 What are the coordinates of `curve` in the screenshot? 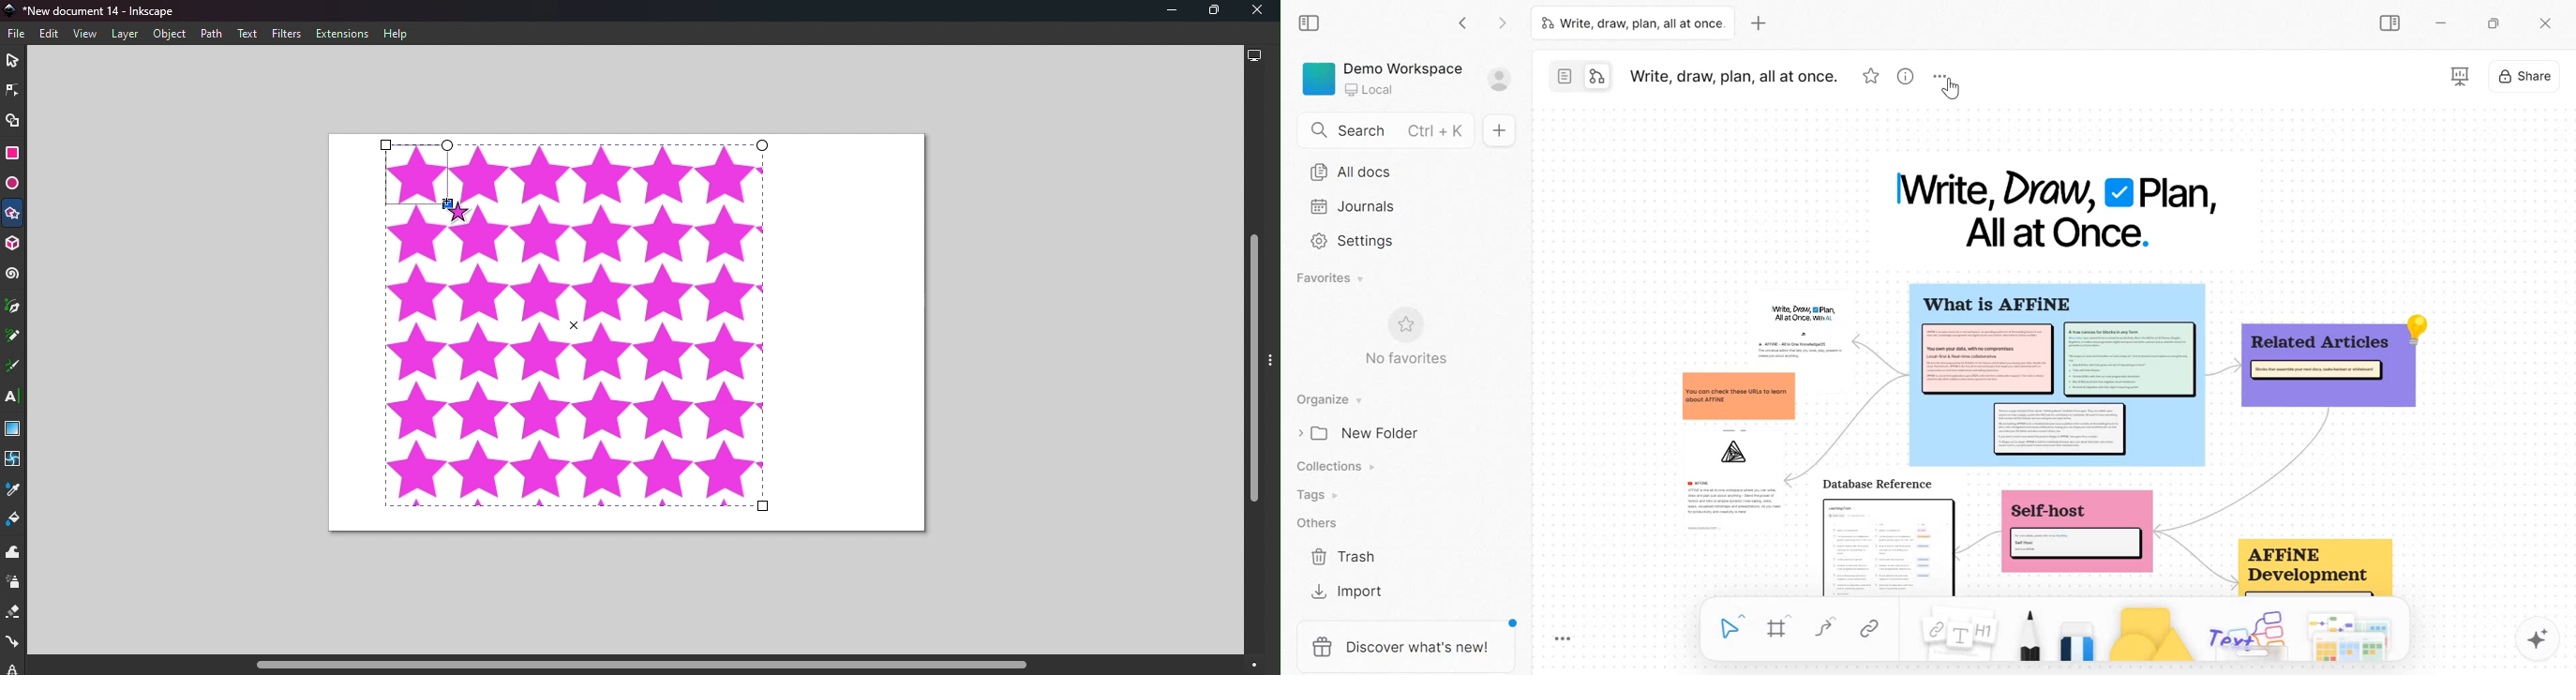 It's located at (1824, 628).